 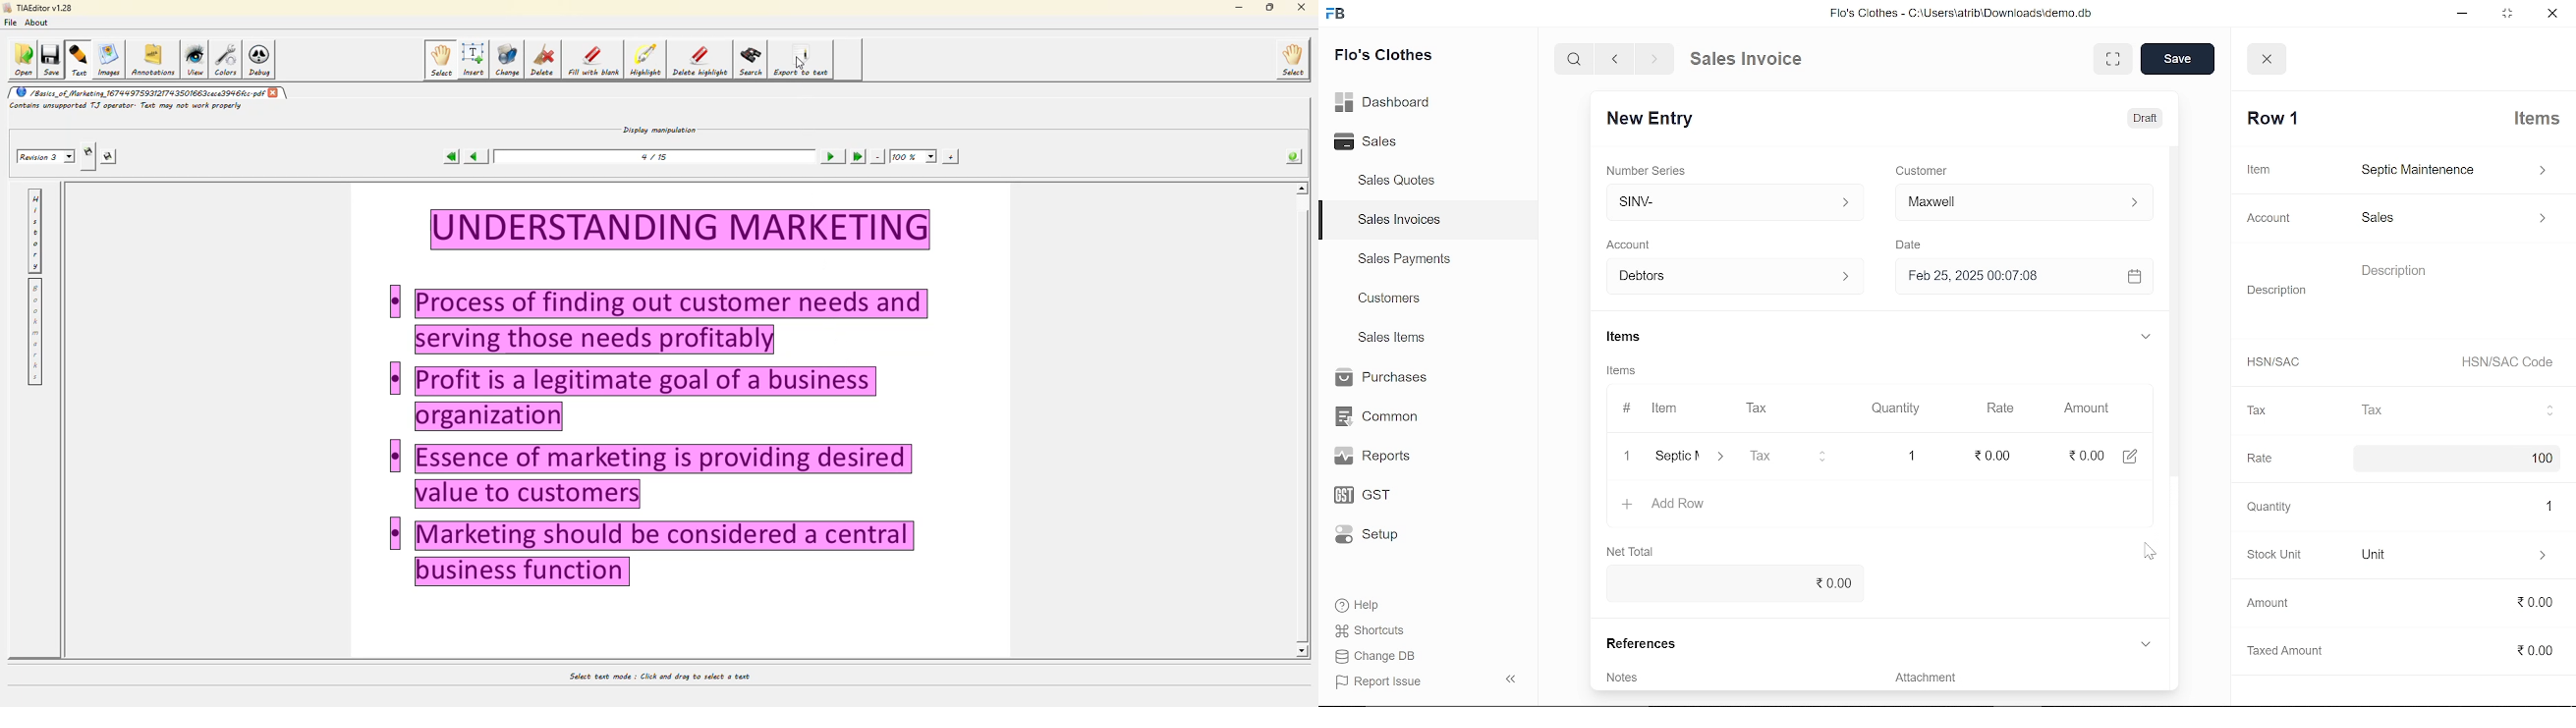 I want to click on Shortcuts, so click(x=1372, y=630).